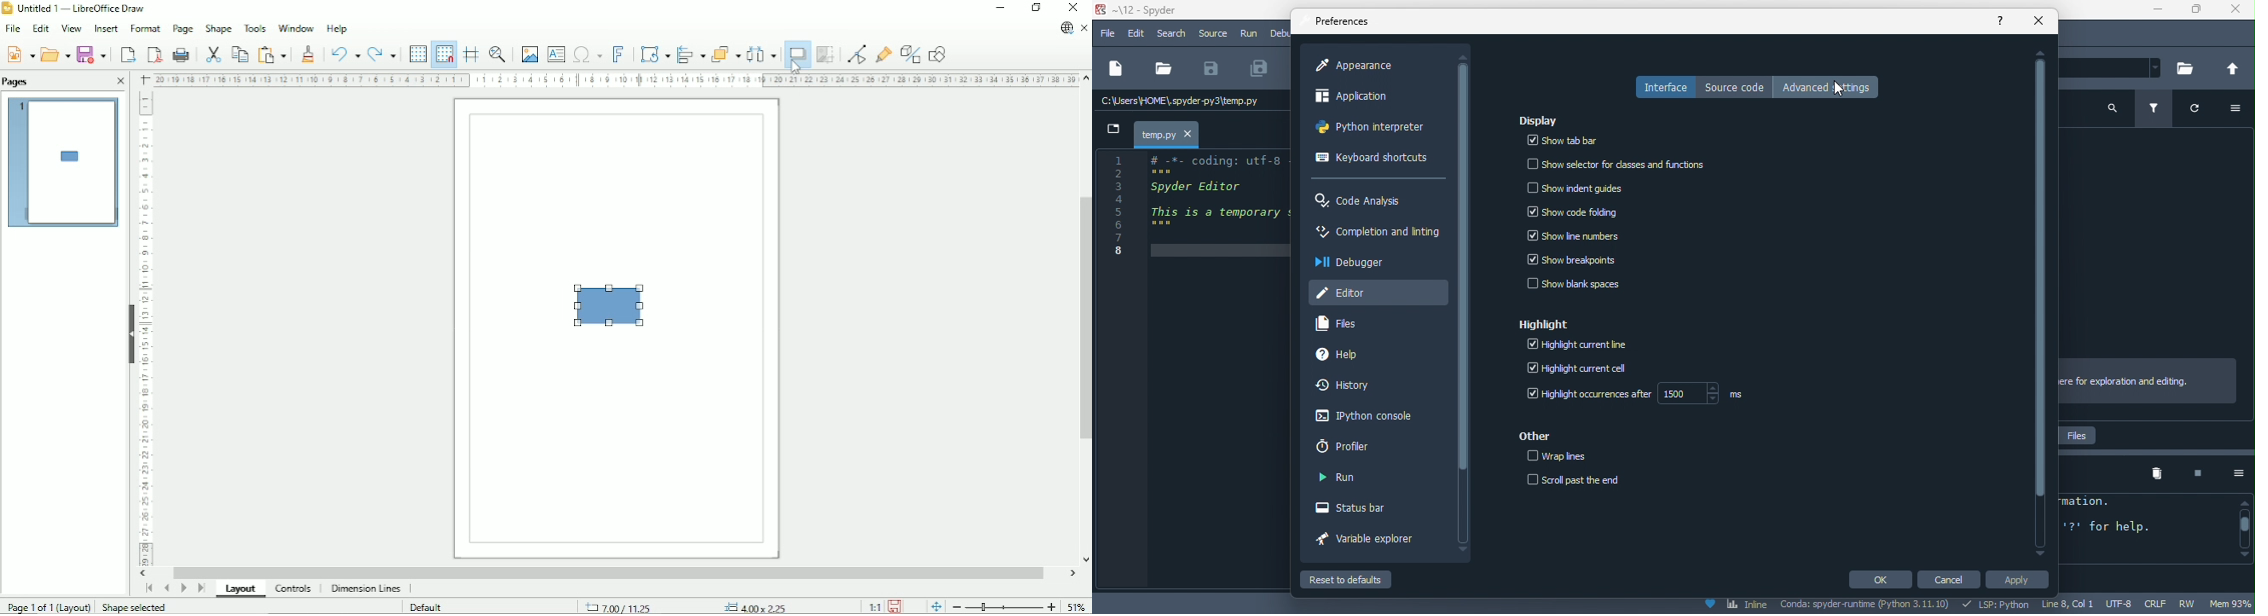 This screenshot has height=616, width=2268. I want to click on python interpreter, so click(1375, 130).